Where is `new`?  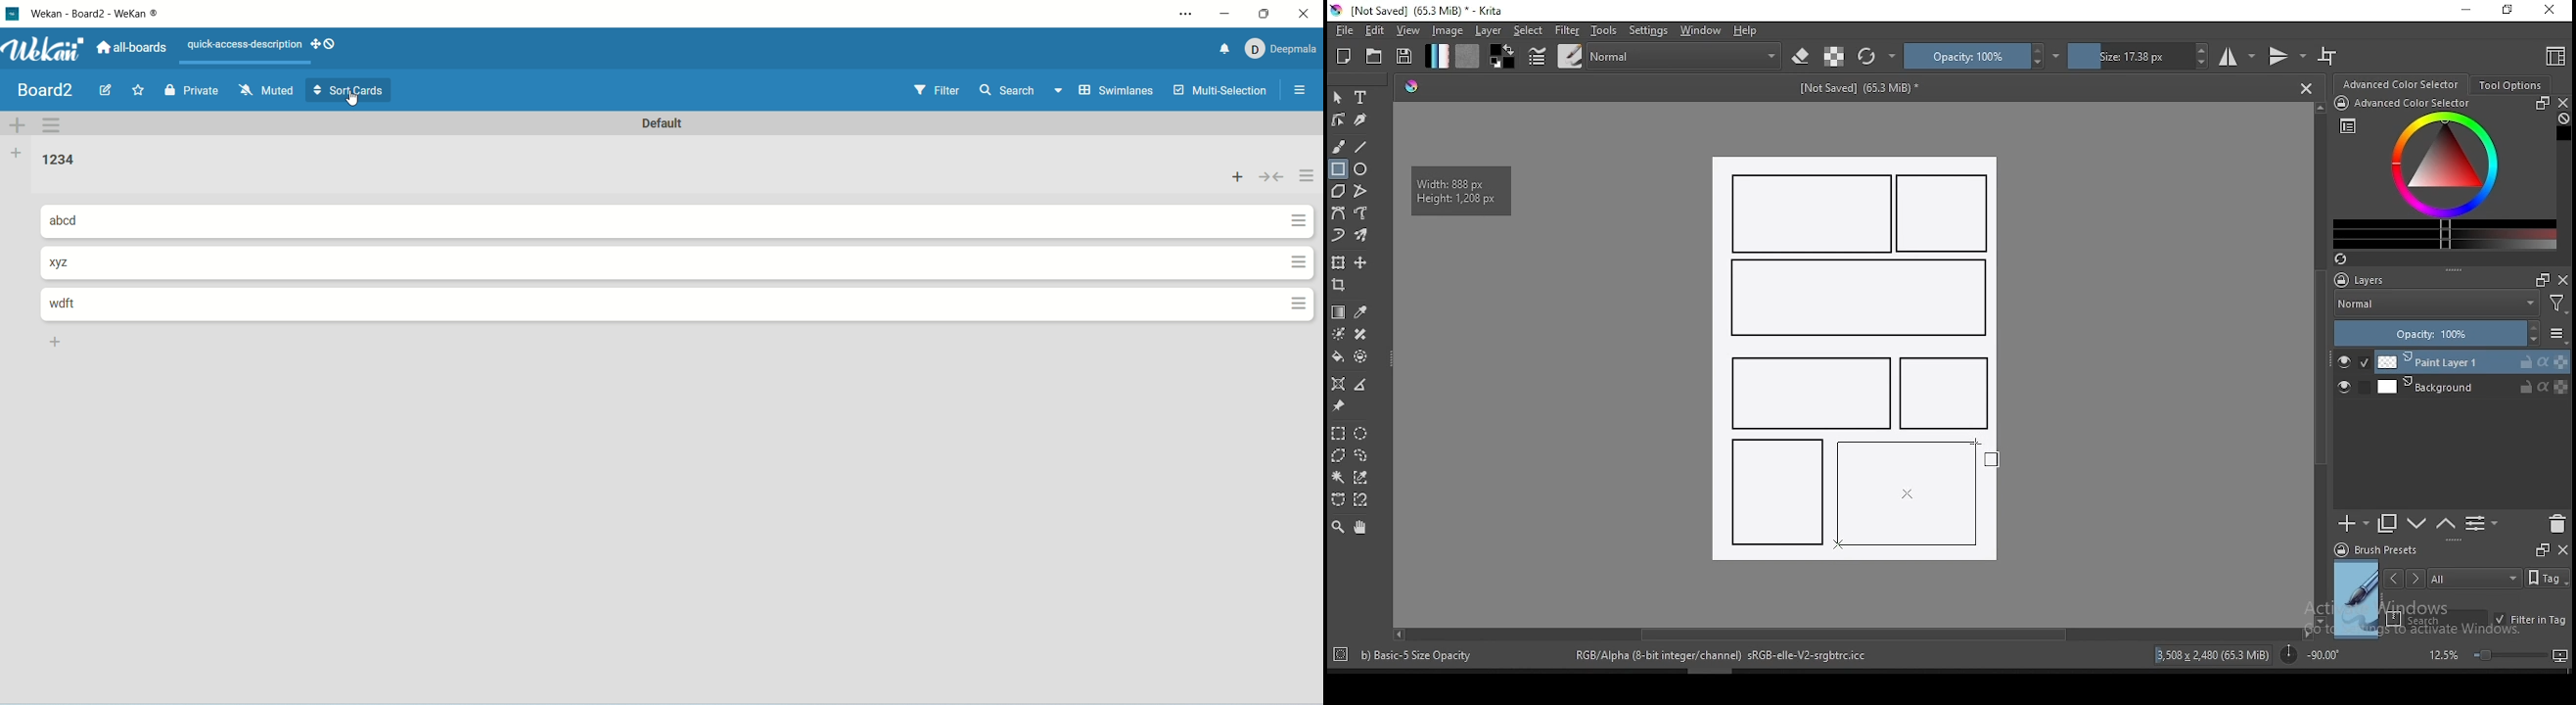
new is located at coordinates (1344, 56).